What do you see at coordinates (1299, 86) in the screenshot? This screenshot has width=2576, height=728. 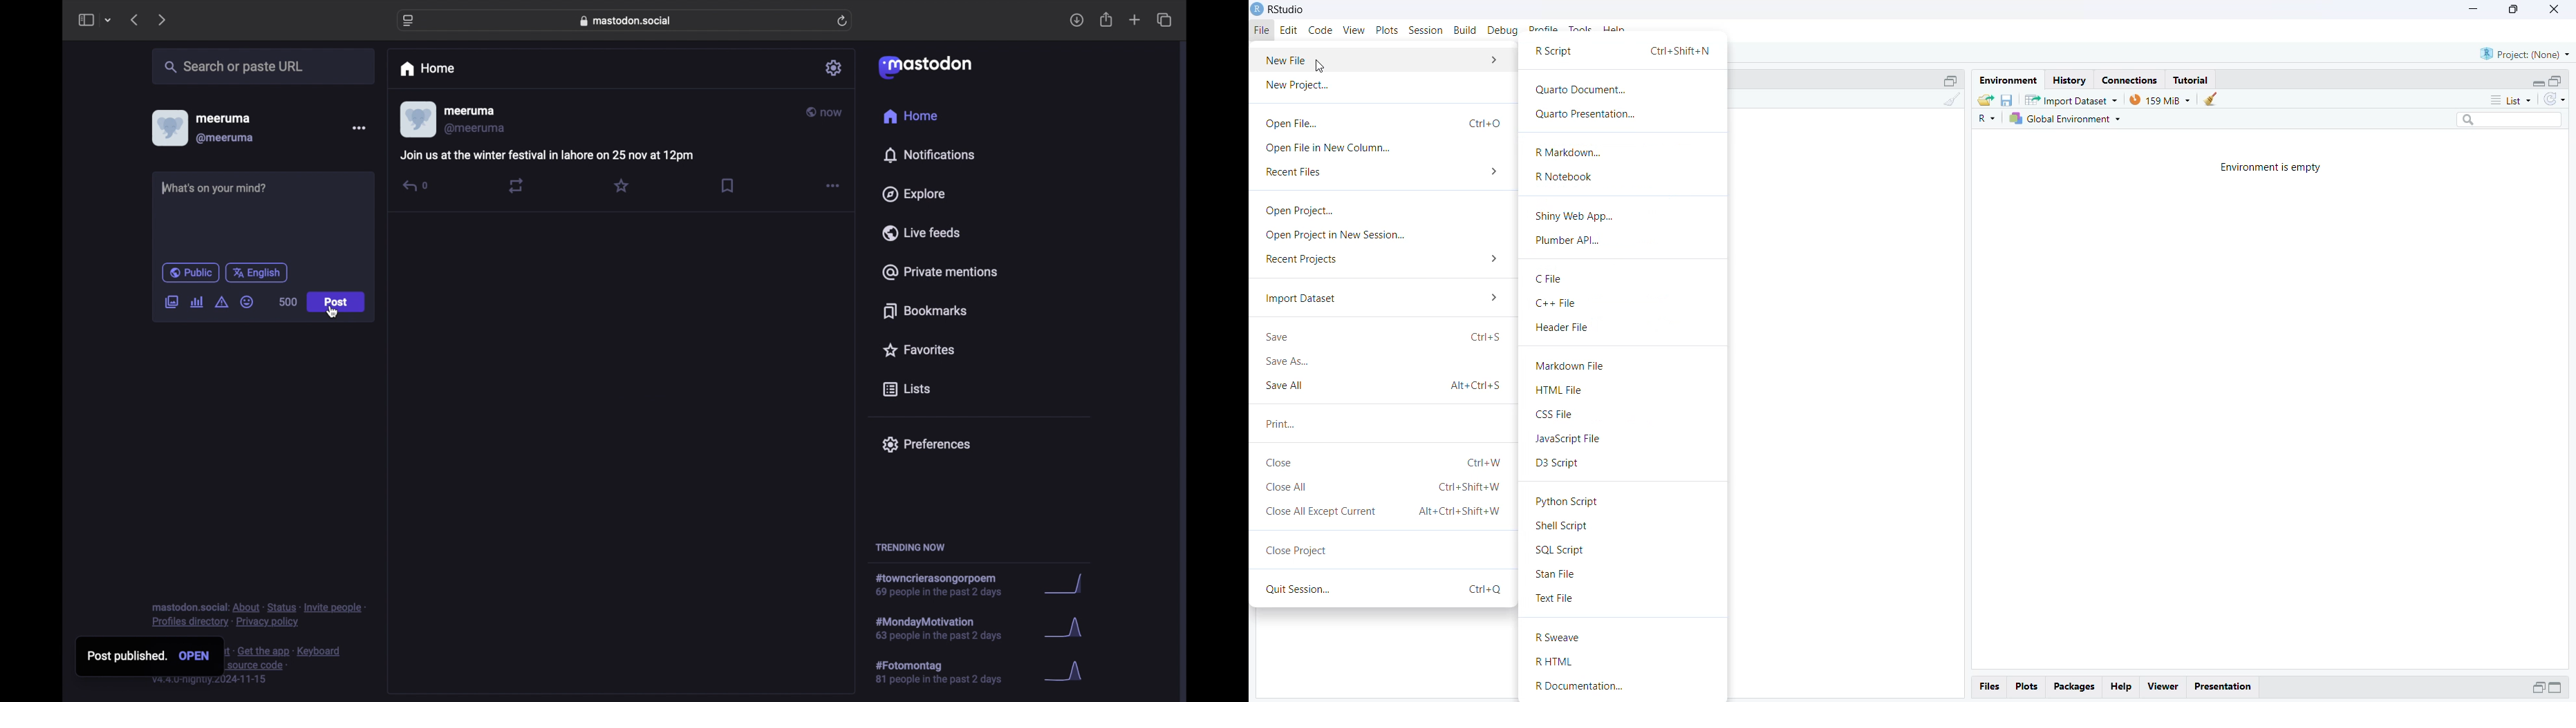 I see `New Project...` at bounding box center [1299, 86].